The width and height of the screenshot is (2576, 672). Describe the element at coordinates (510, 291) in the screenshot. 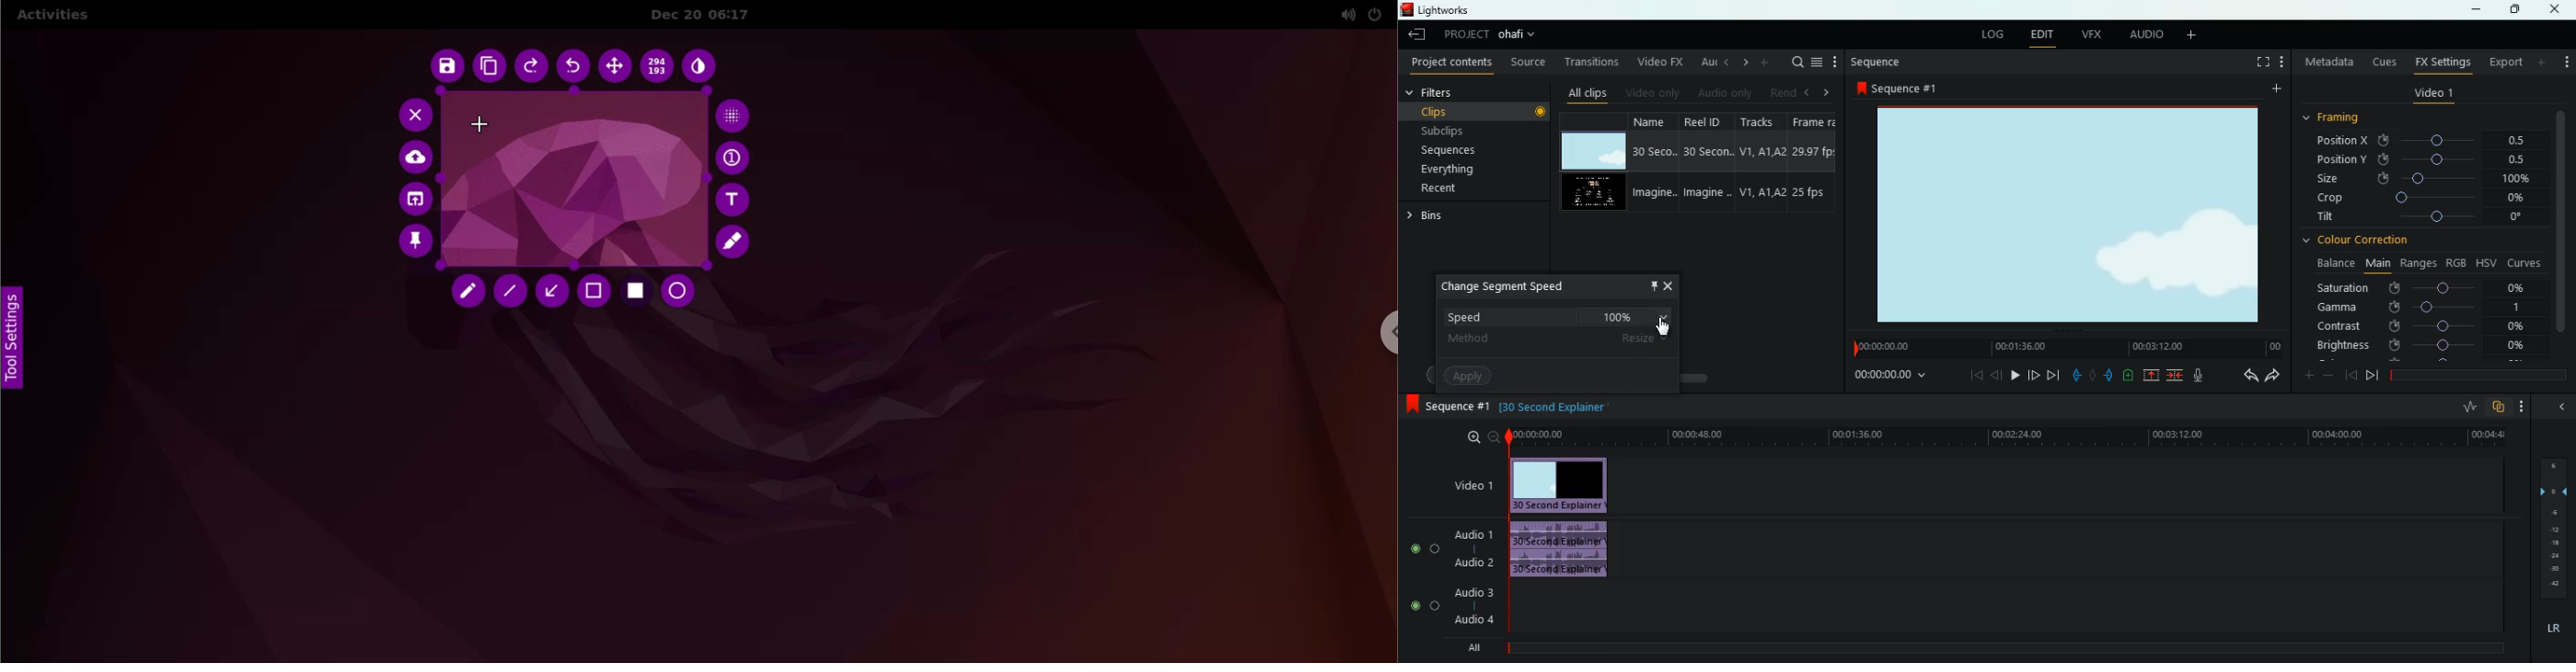

I see `line tool` at that location.